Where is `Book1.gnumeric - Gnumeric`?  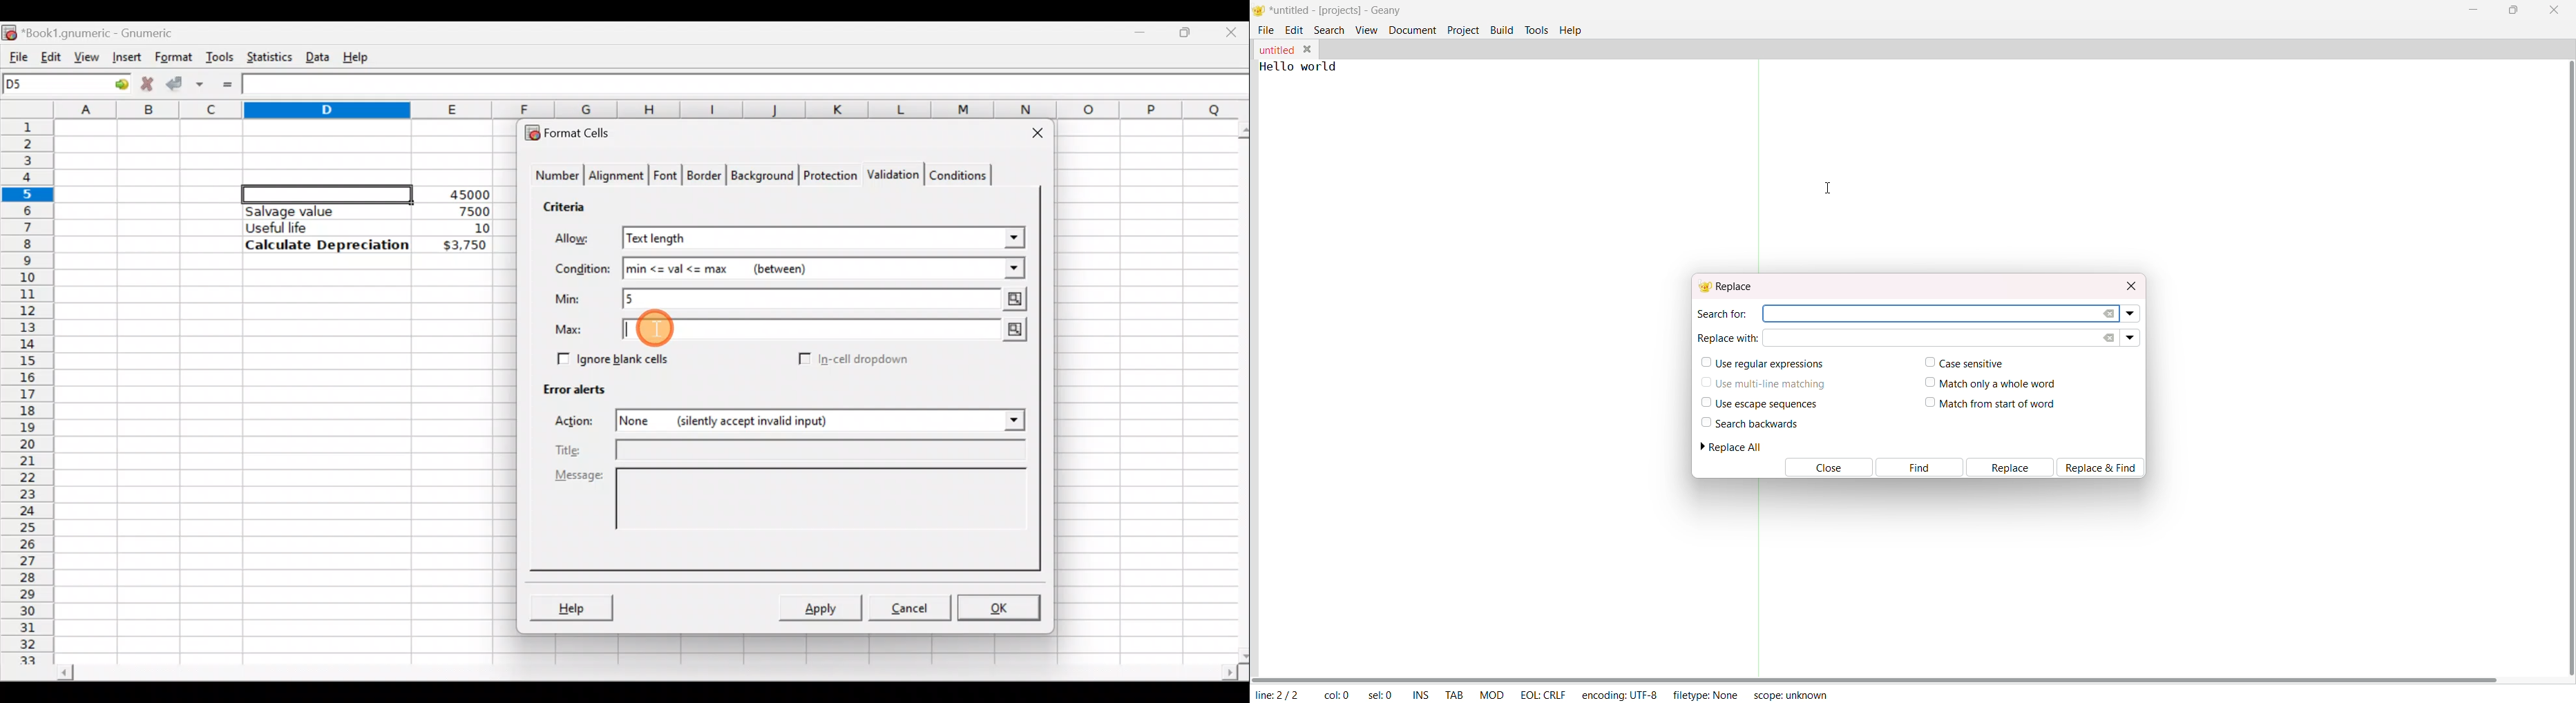 Book1.gnumeric - Gnumeric is located at coordinates (107, 32).